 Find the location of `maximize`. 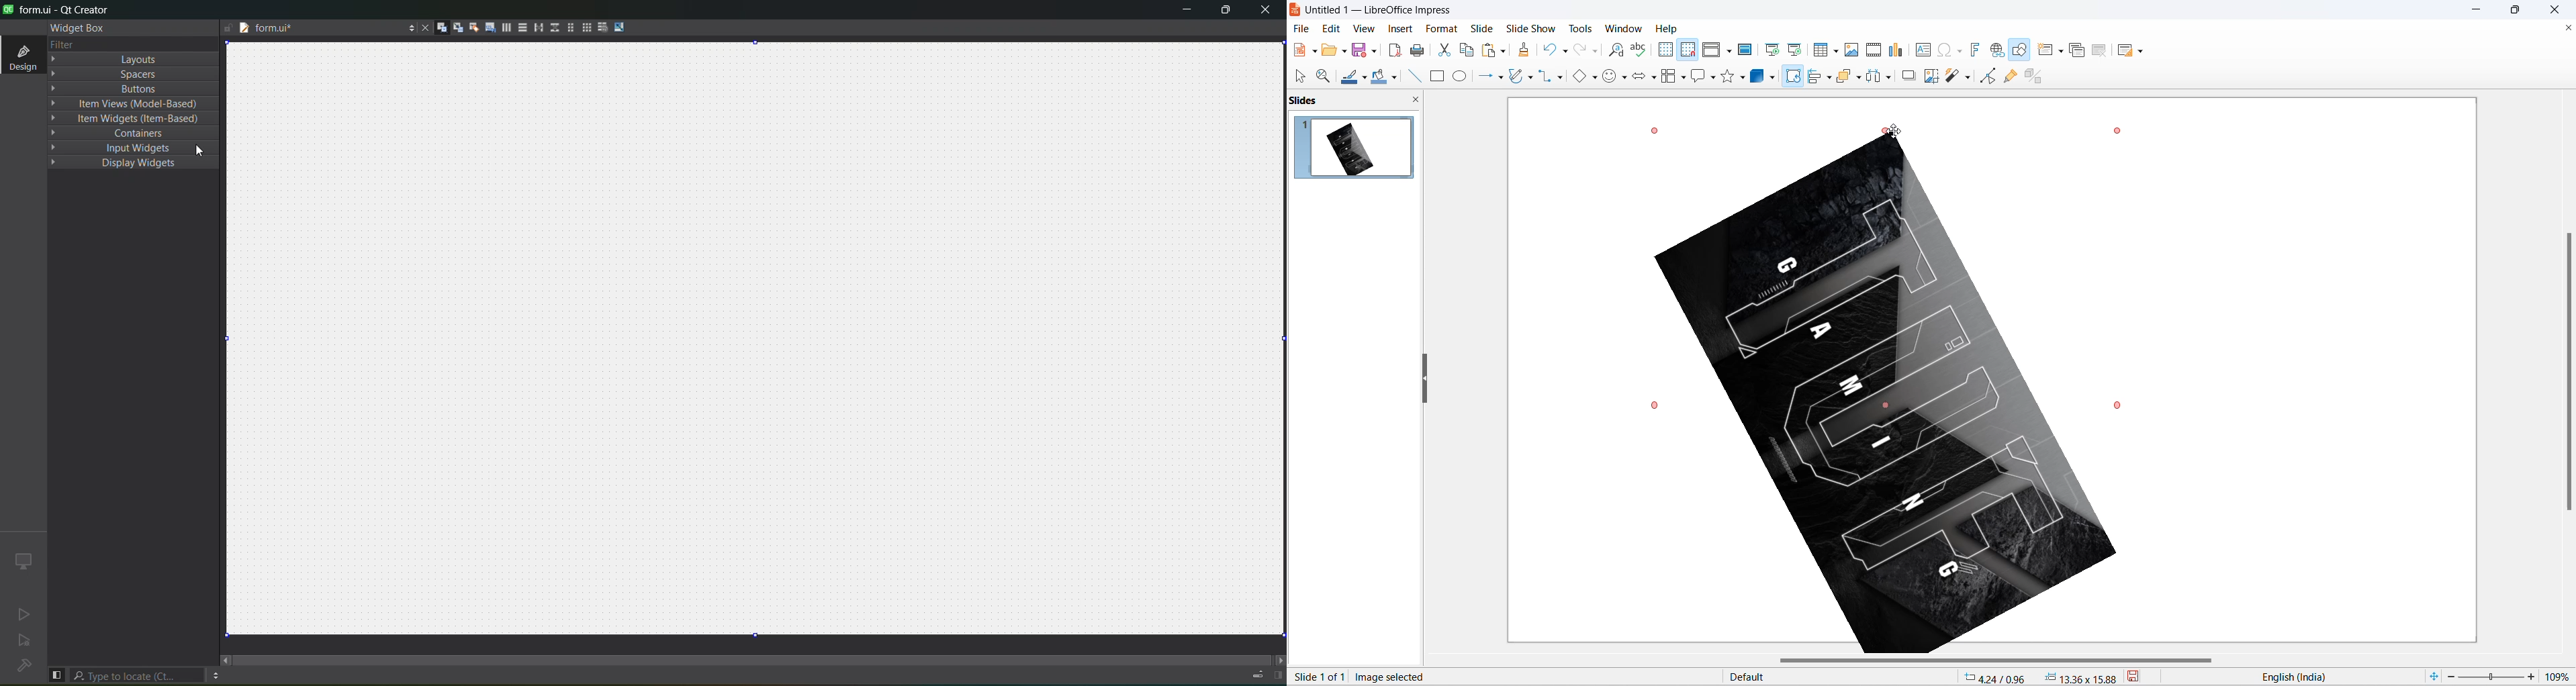

maximize is located at coordinates (1229, 13).